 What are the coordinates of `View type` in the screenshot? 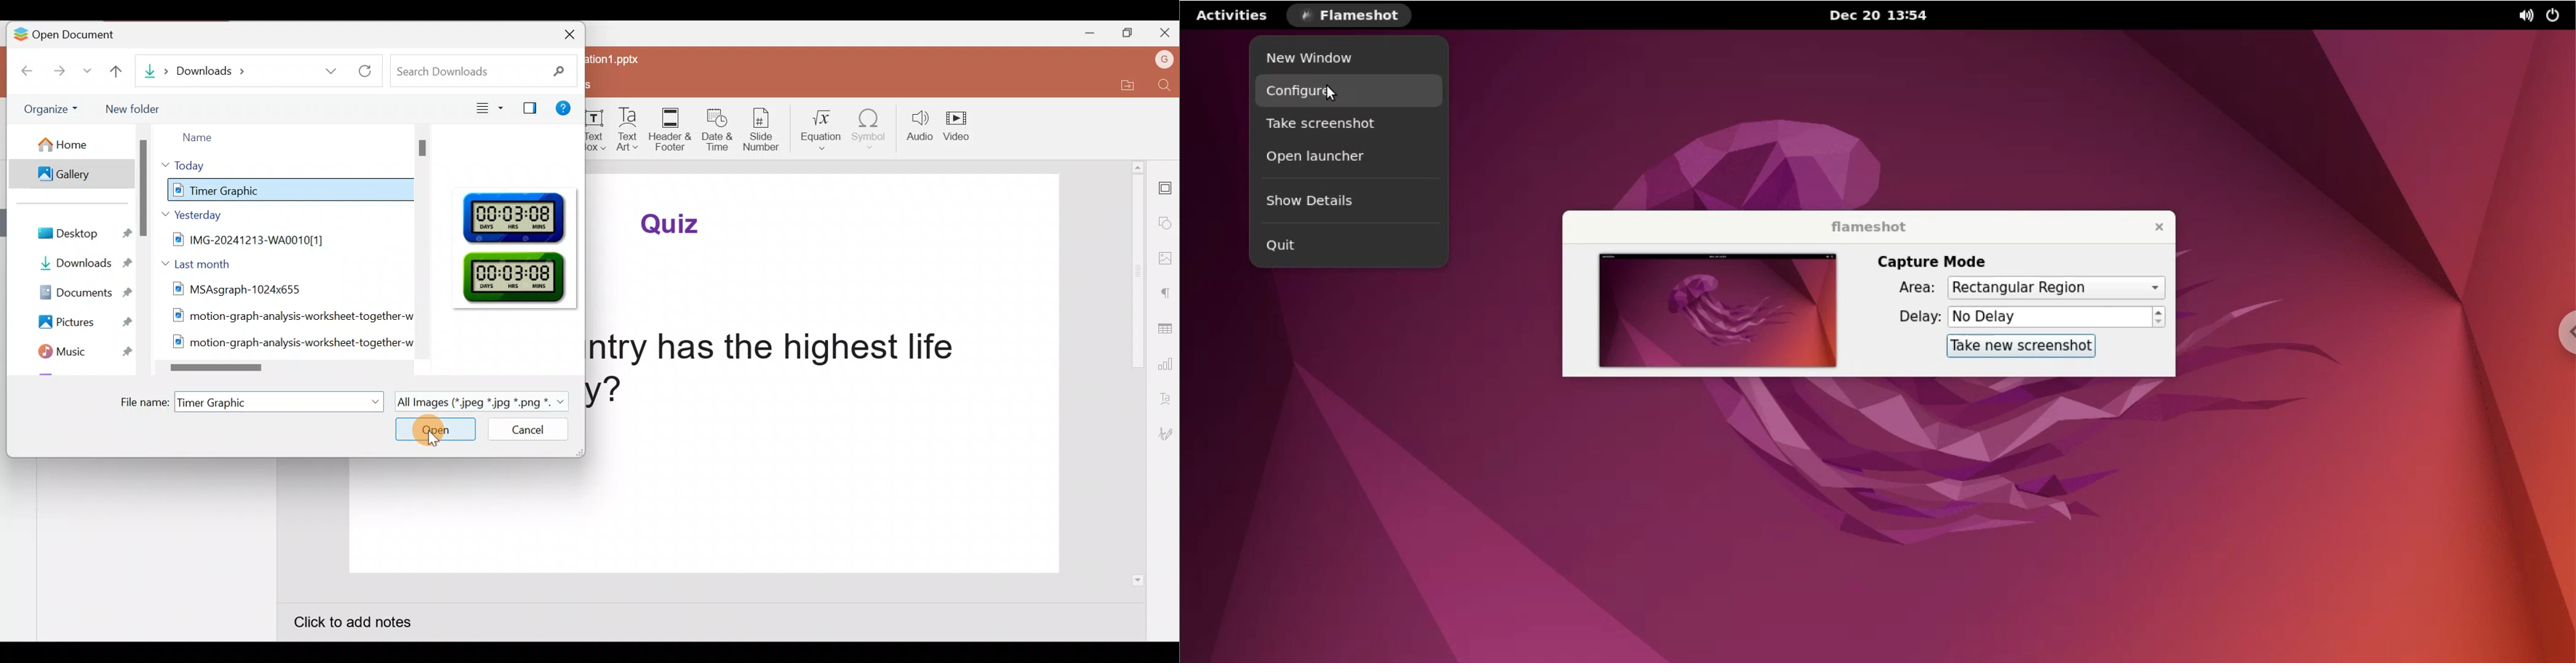 It's located at (486, 107).